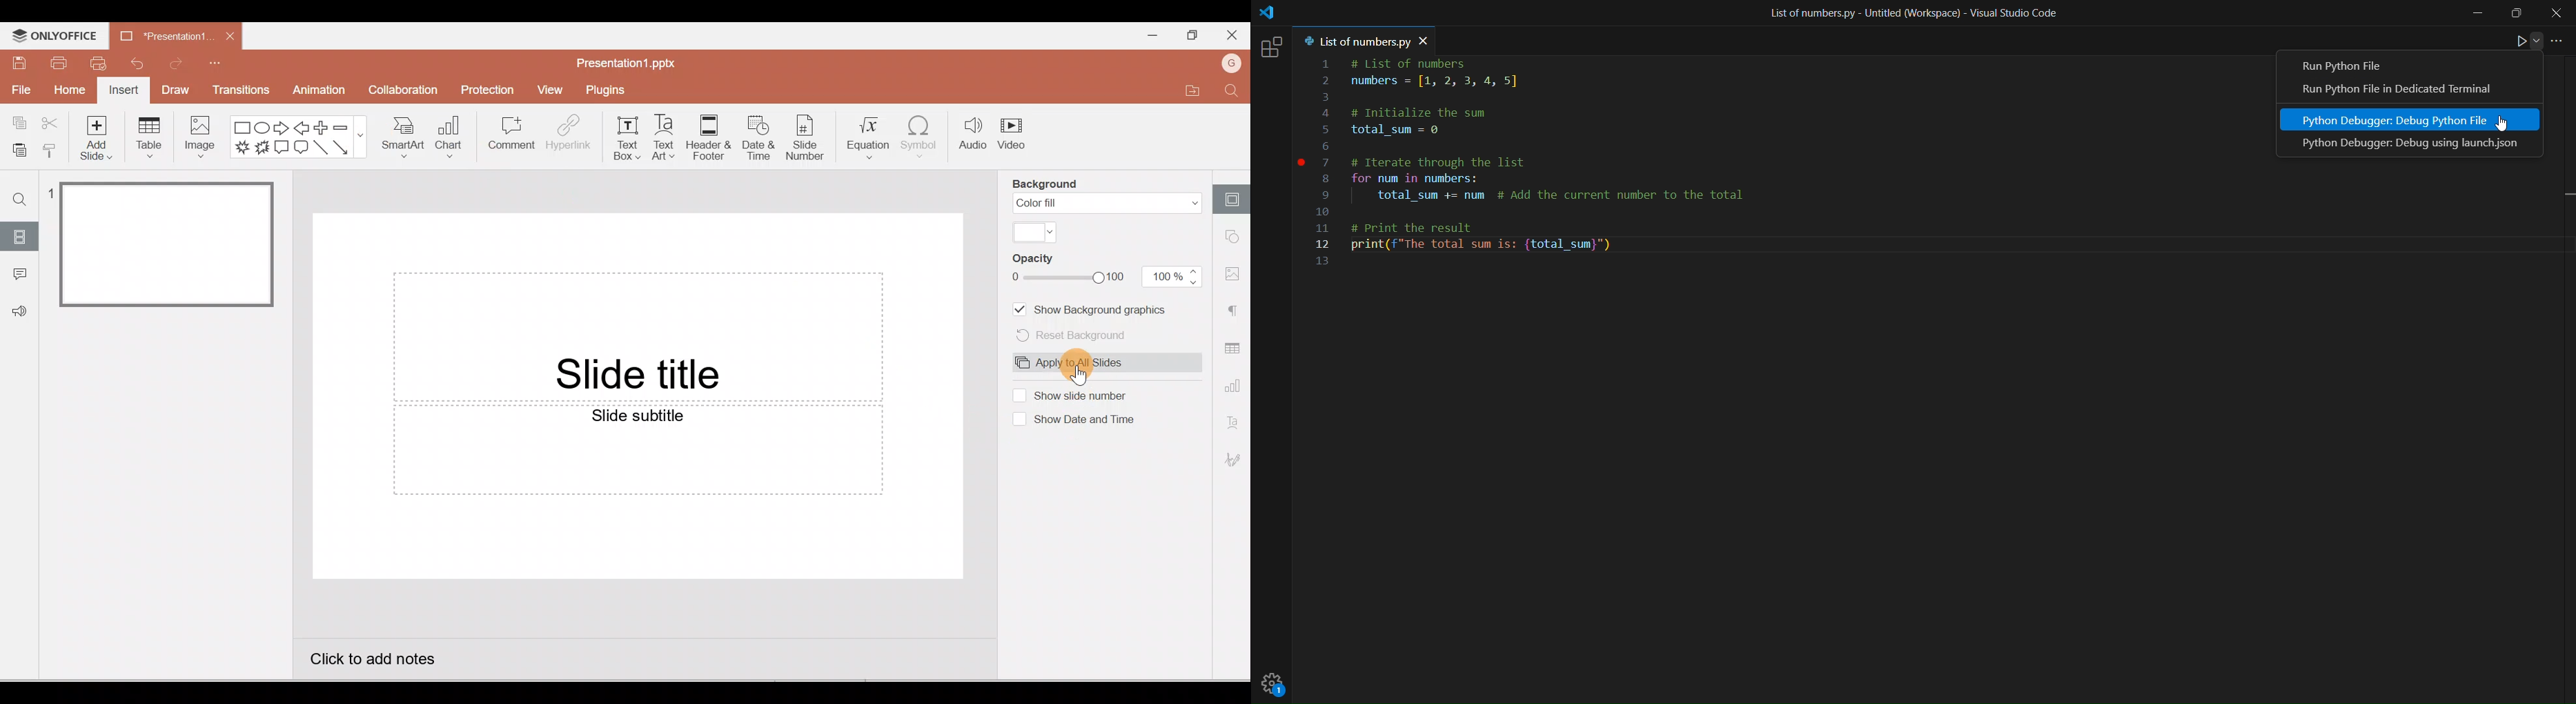 The image size is (2576, 728). What do you see at coordinates (1174, 276) in the screenshot?
I see `opacity value` at bounding box center [1174, 276].